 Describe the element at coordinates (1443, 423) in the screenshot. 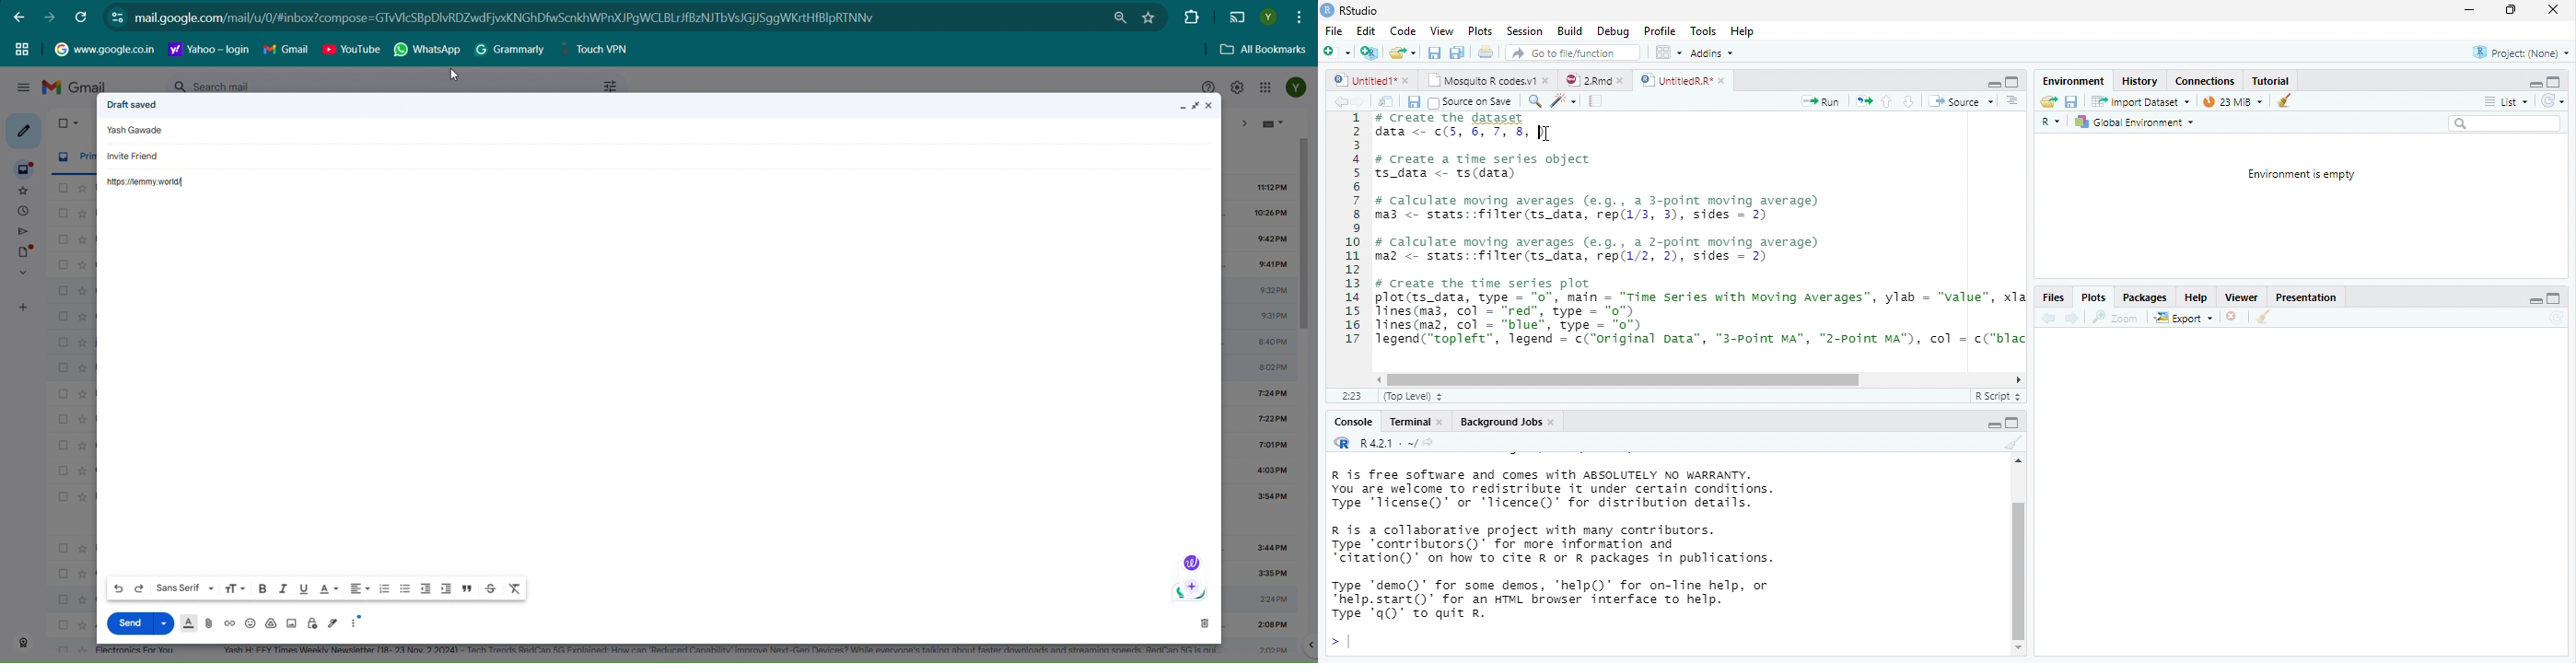

I see `close` at that location.